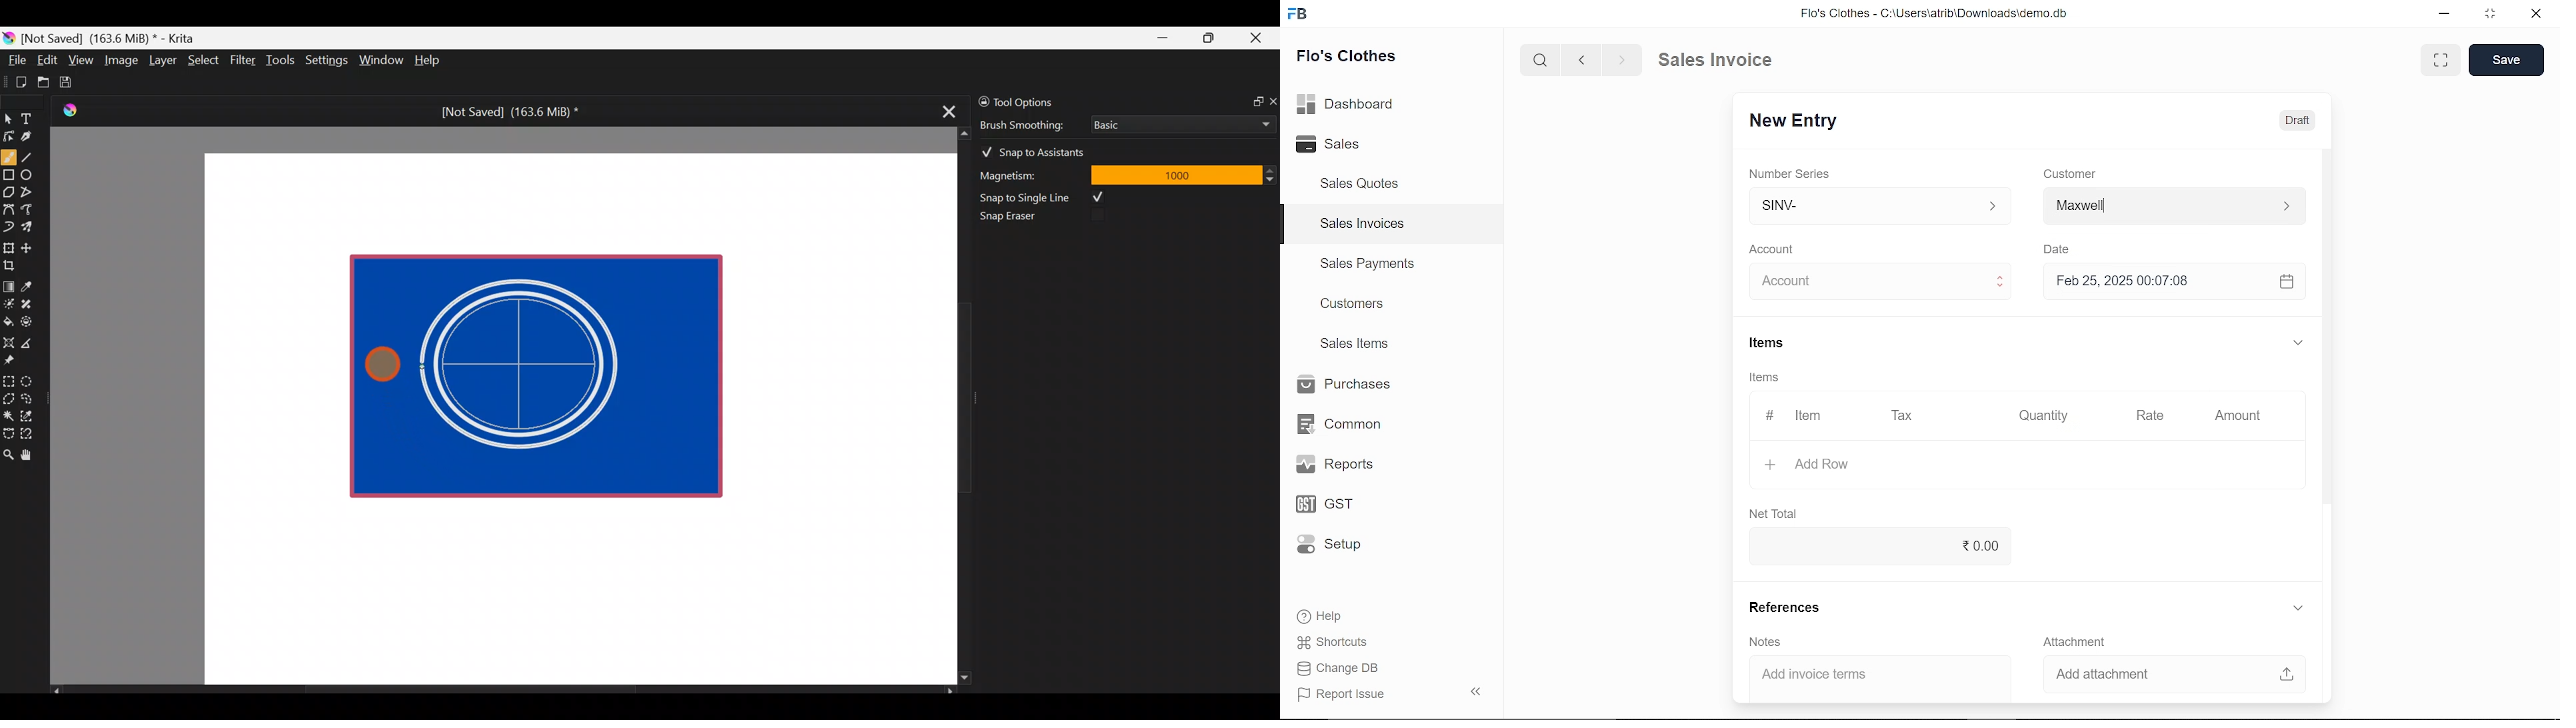 The height and width of the screenshot is (728, 2576). I want to click on Freehand selection tool, so click(29, 397).